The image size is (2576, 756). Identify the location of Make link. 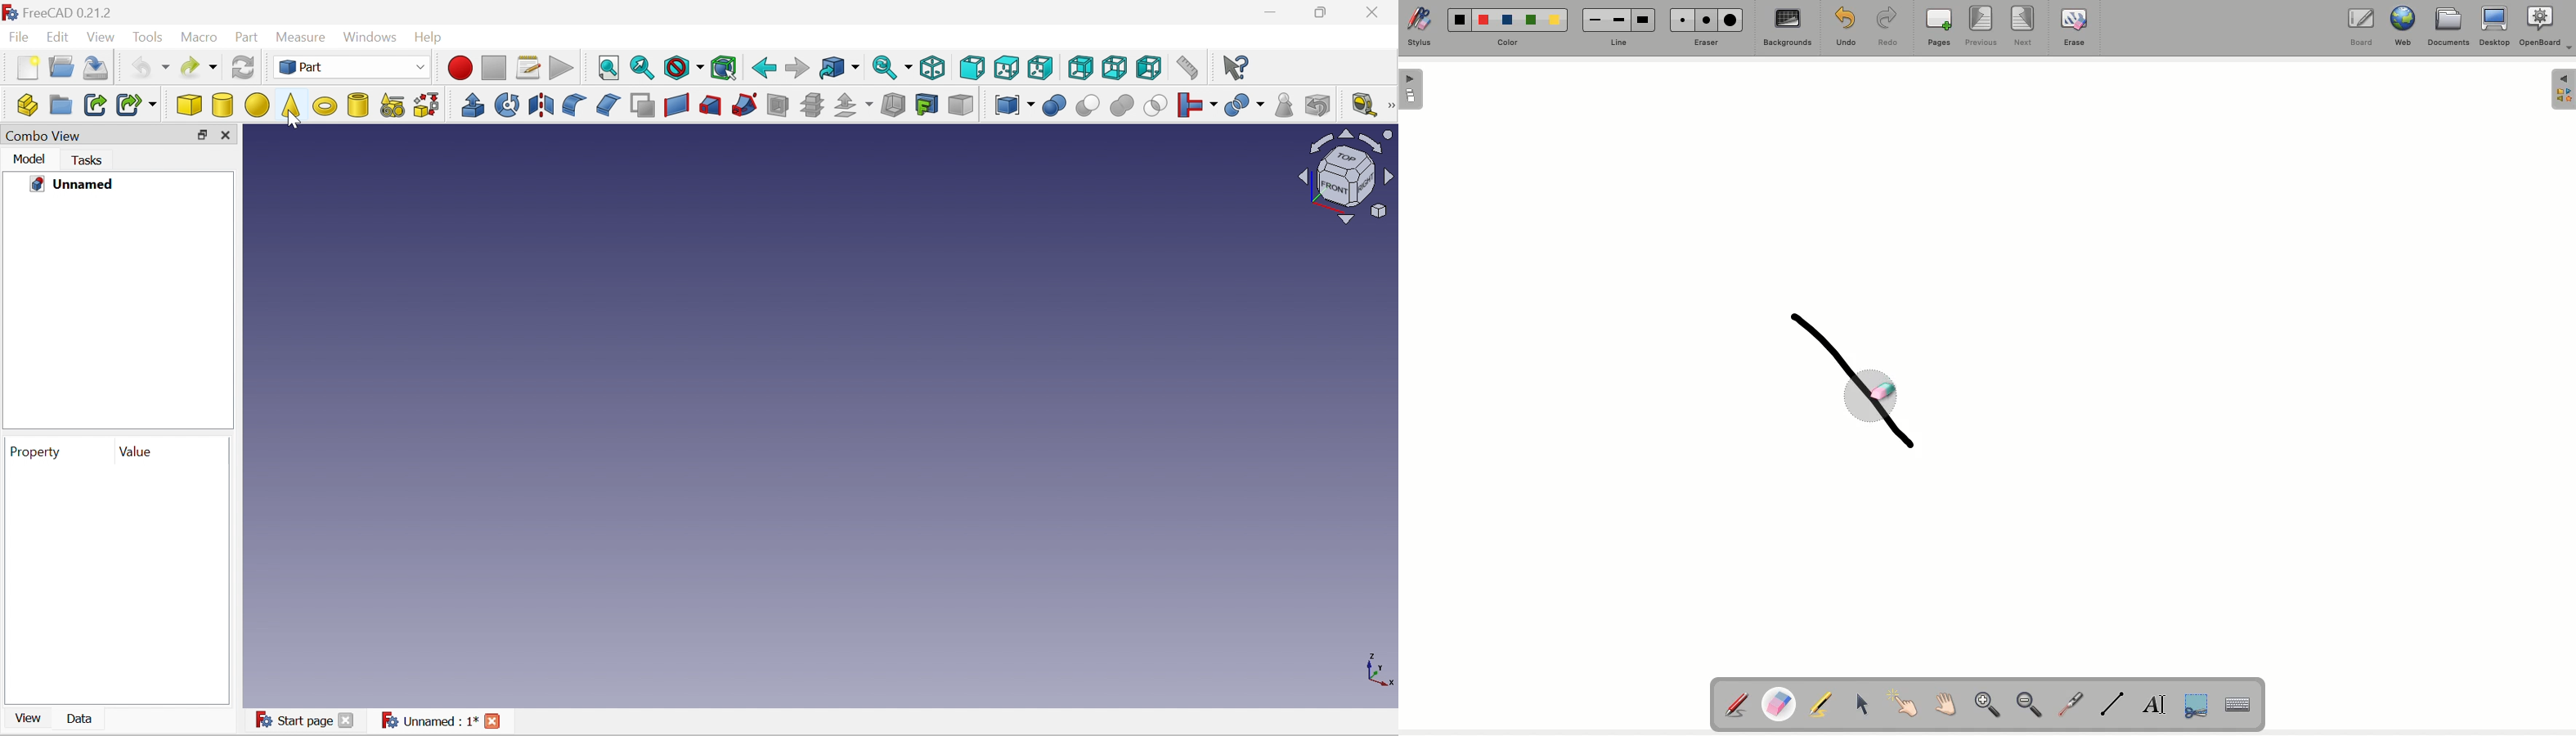
(95, 106).